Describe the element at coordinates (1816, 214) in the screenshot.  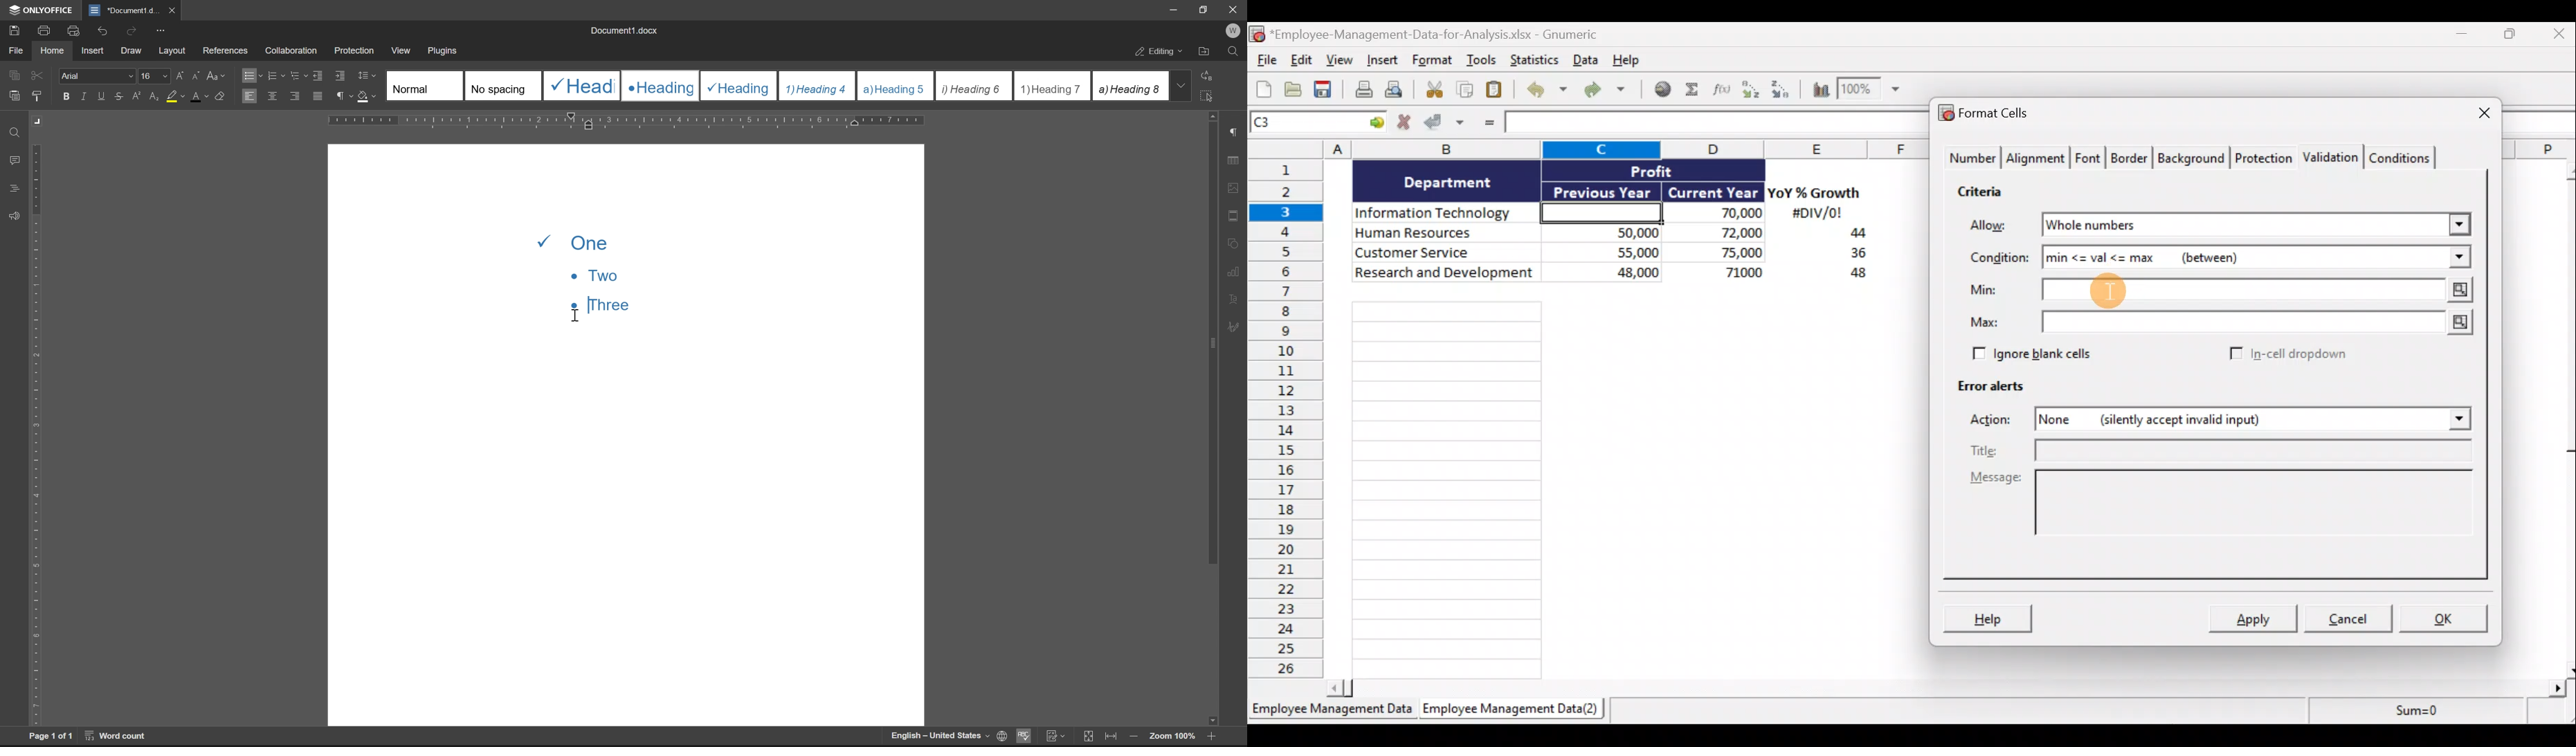
I see `#DIV/0!` at that location.